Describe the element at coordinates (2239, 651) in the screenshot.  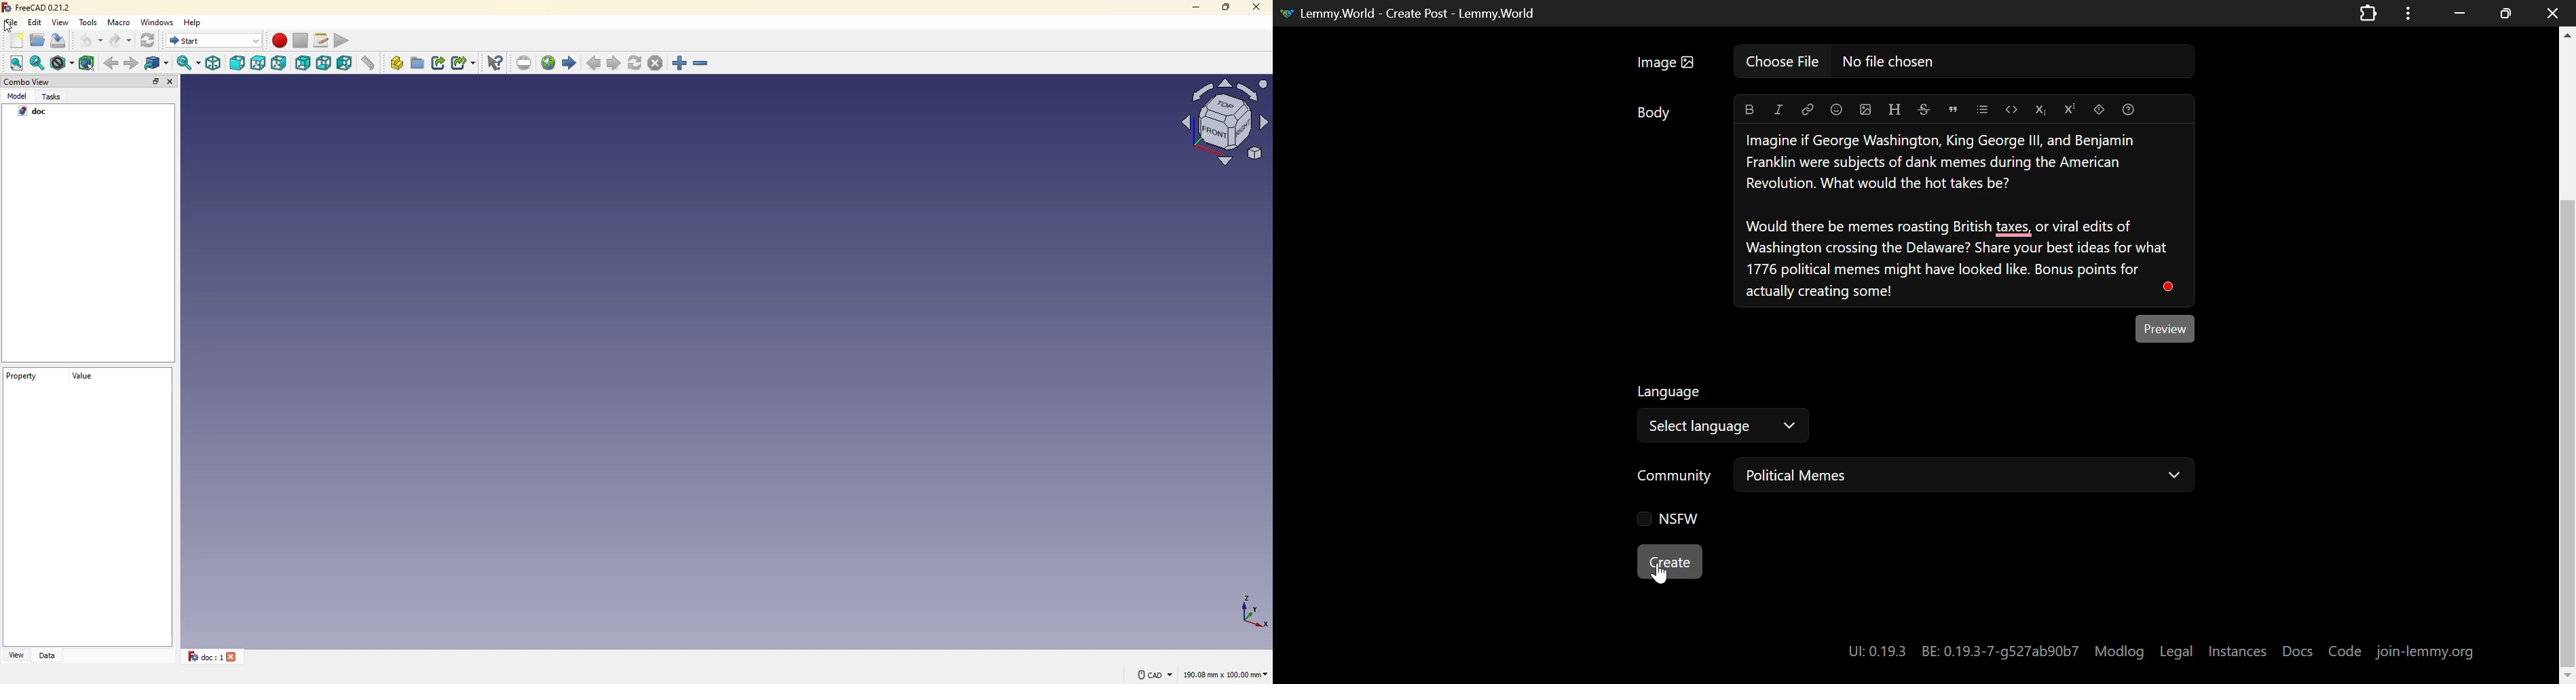
I see `Instances` at that location.